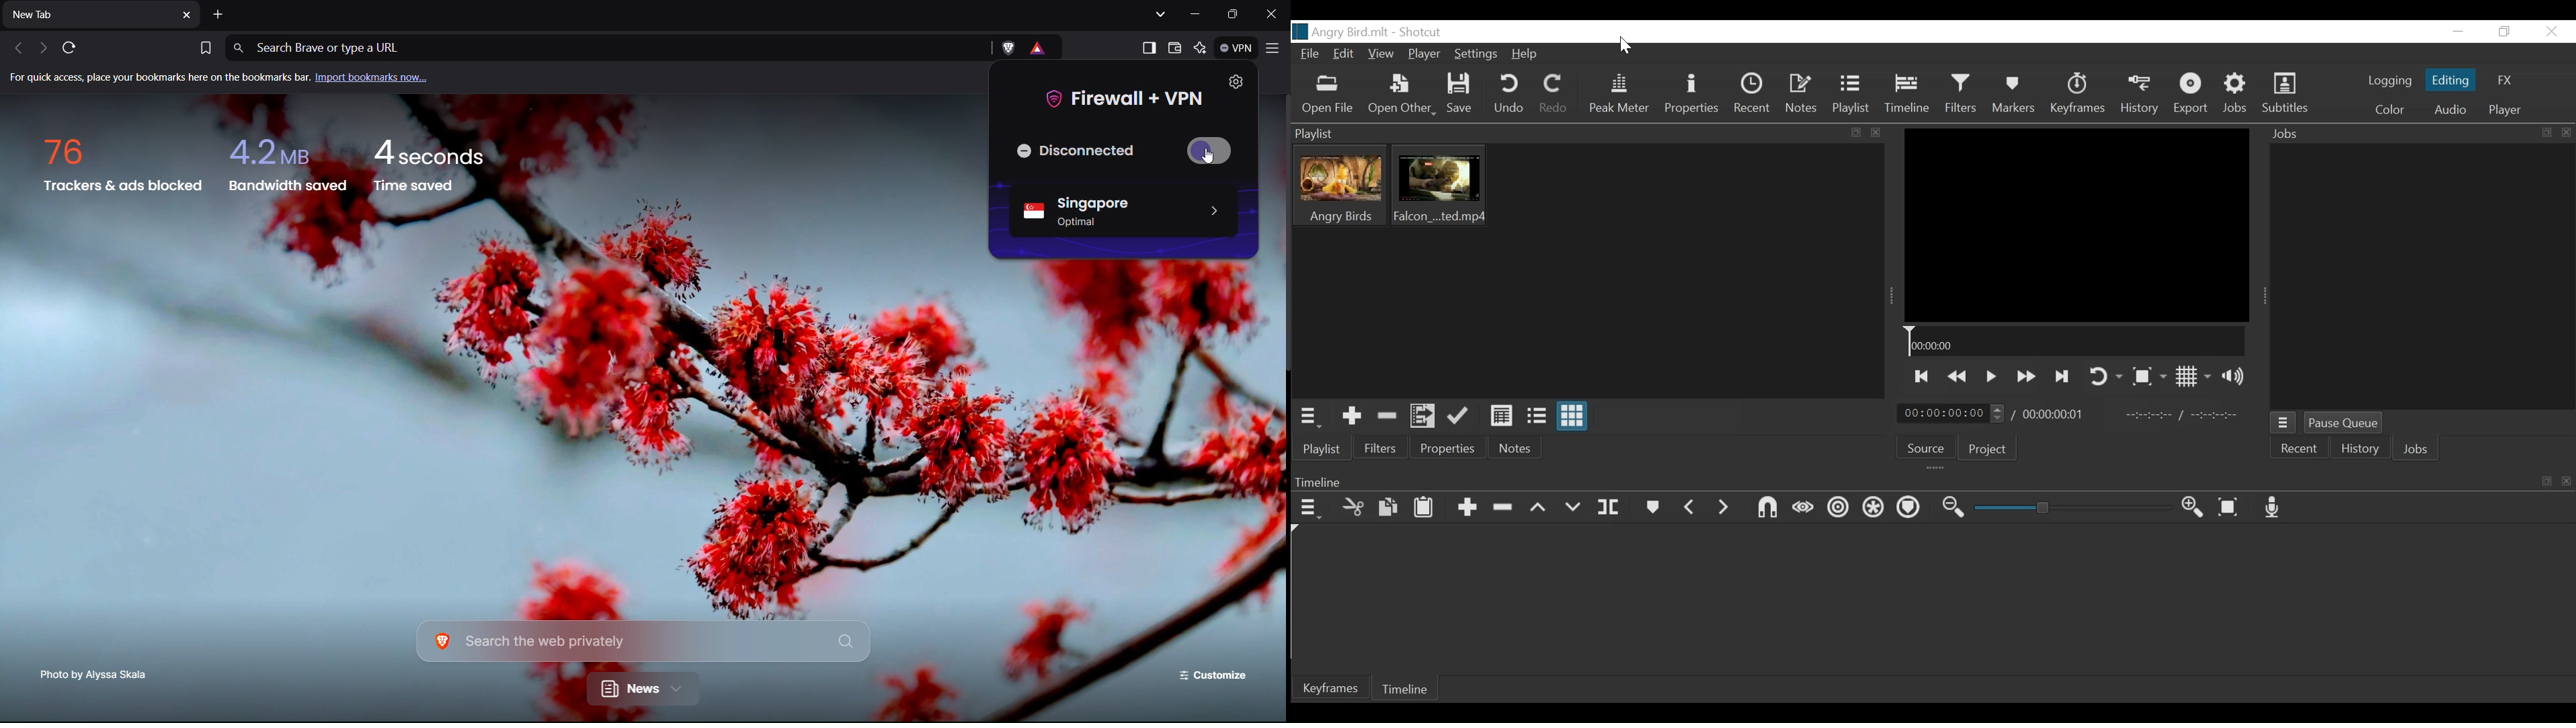 The width and height of the screenshot is (2576, 728). Describe the element at coordinates (2425, 280) in the screenshot. I see `Jobs Panel` at that location.